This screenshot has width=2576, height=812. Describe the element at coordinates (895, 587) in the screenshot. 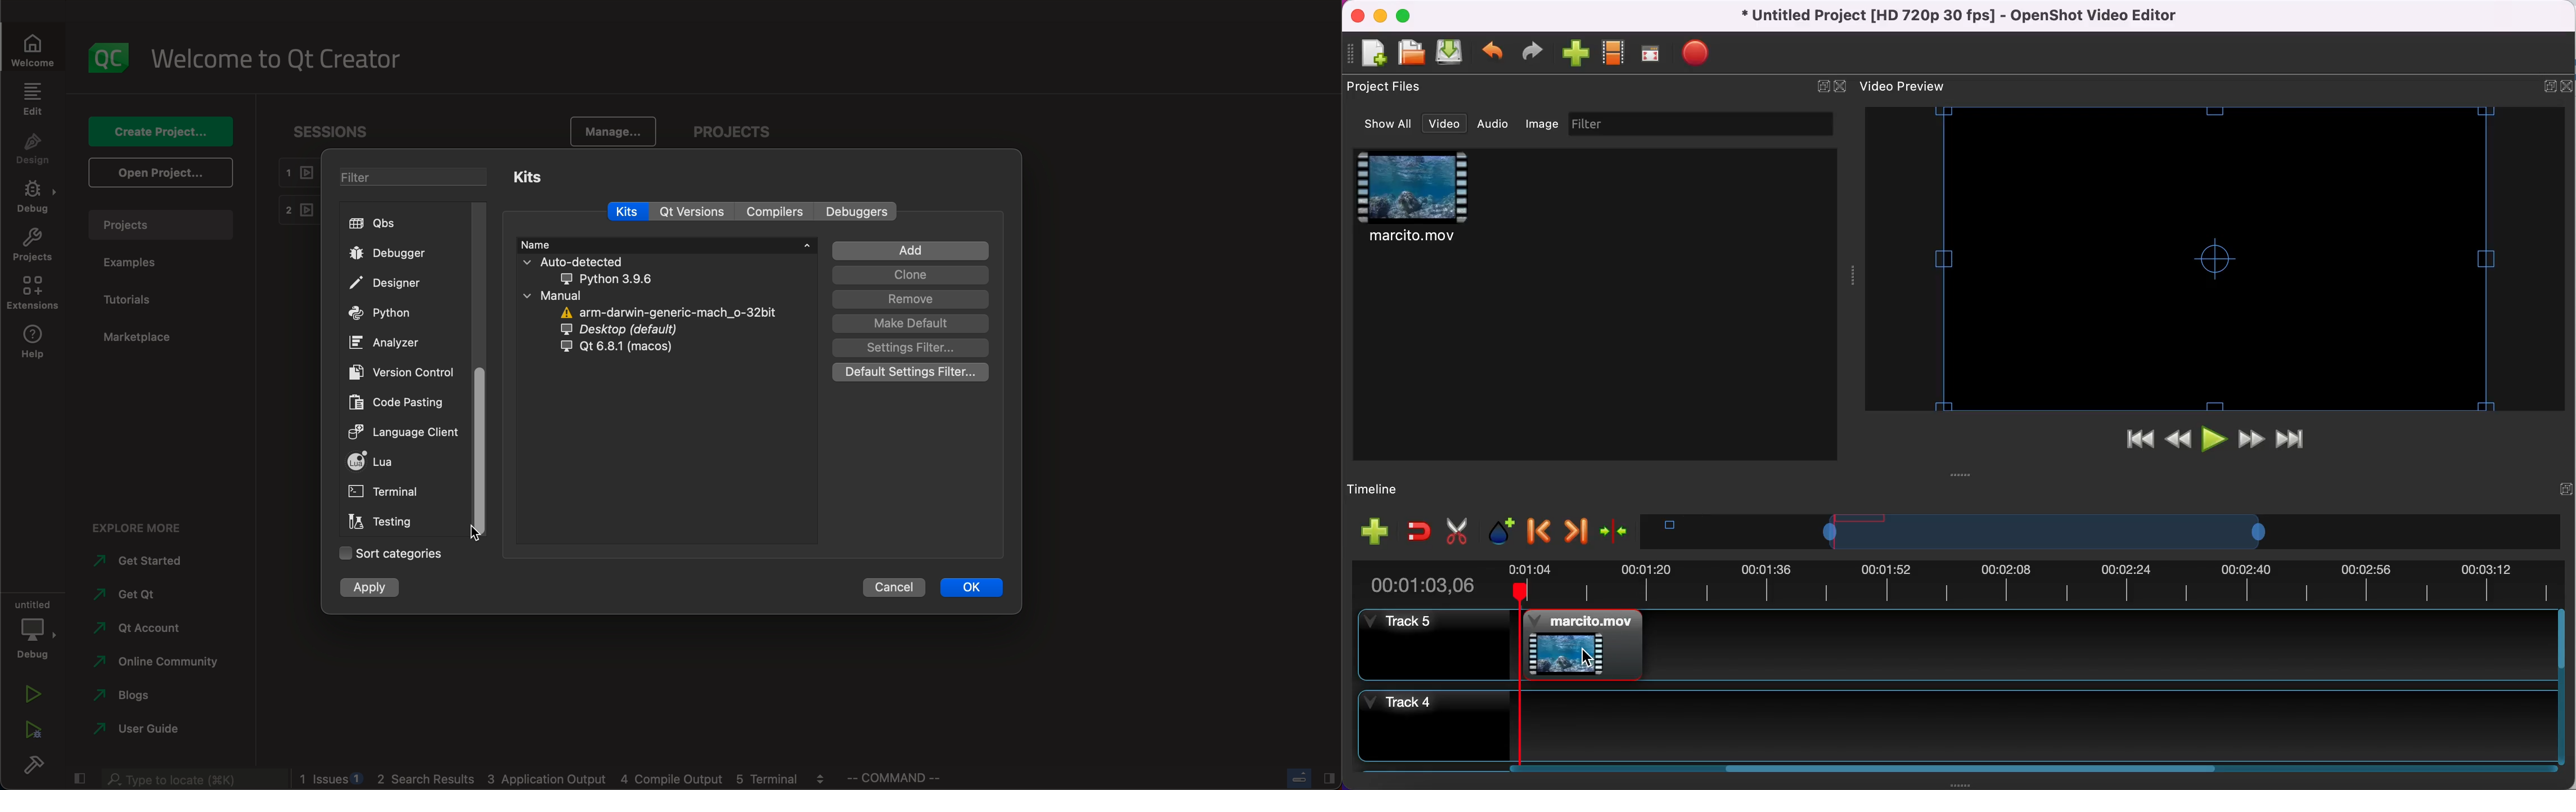

I see `cancel` at that location.